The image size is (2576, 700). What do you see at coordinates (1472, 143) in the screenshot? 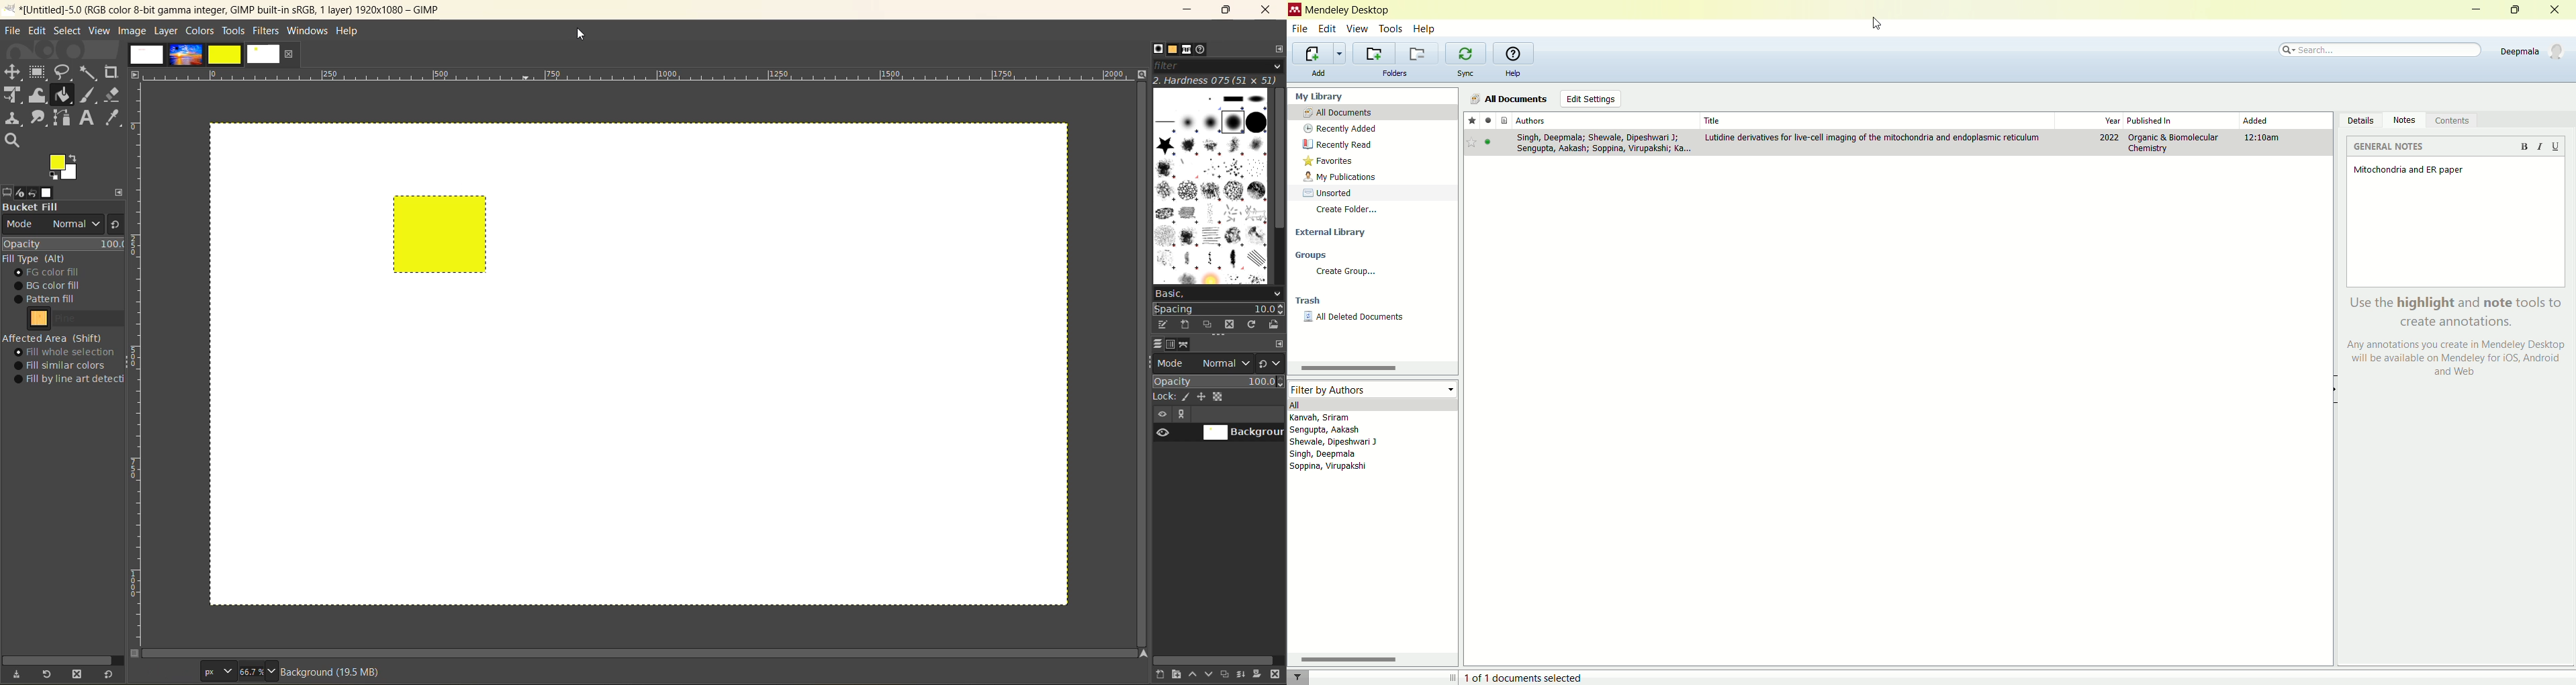
I see `Bookmark` at bounding box center [1472, 143].